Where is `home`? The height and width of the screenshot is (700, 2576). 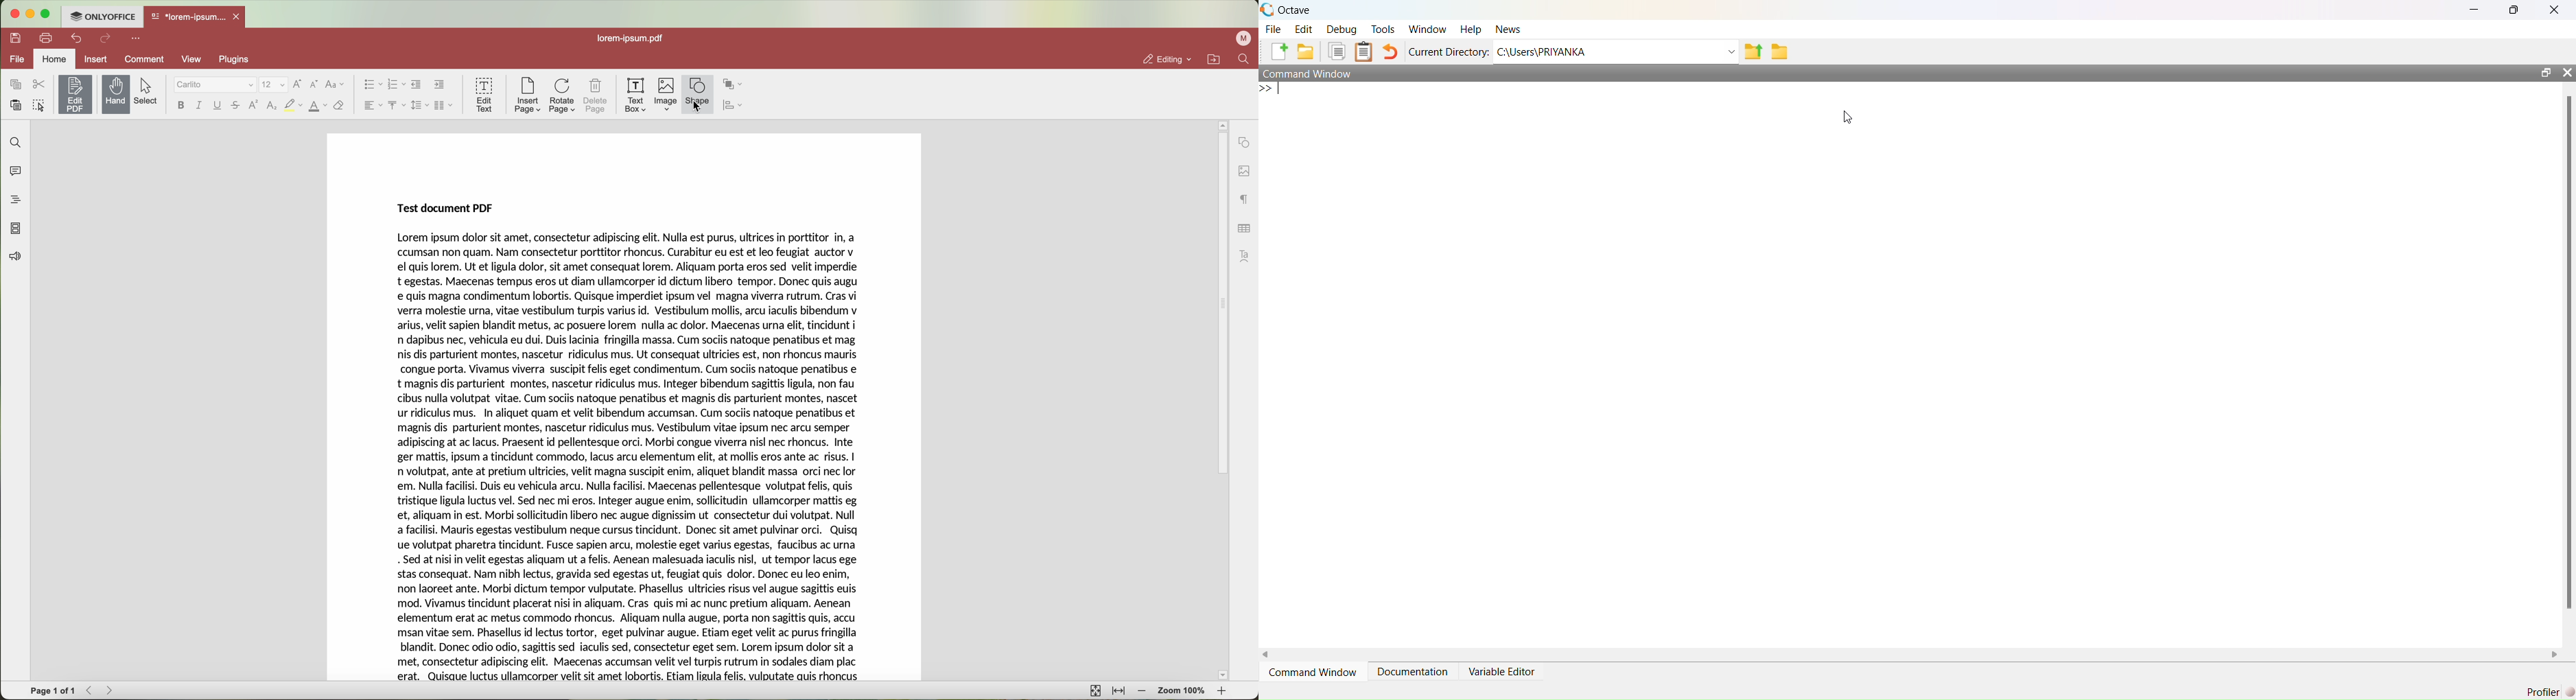
home is located at coordinates (56, 58).